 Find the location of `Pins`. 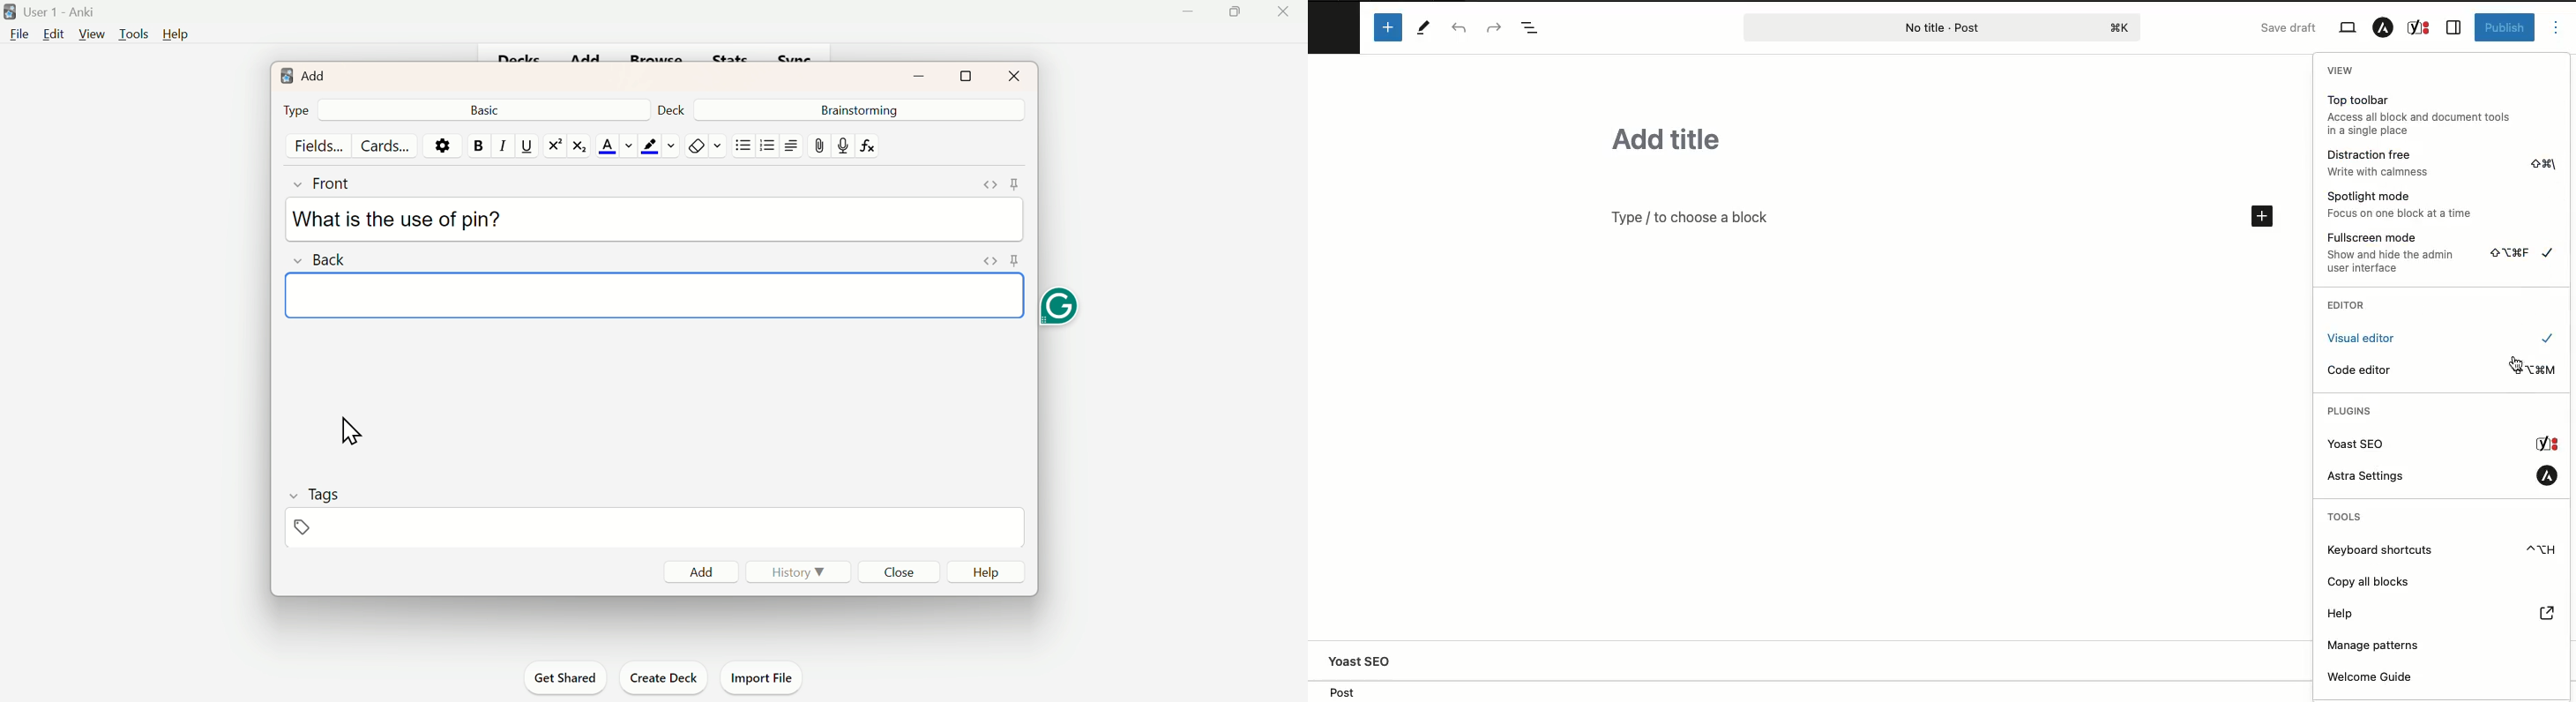

Pins is located at coordinates (997, 261).